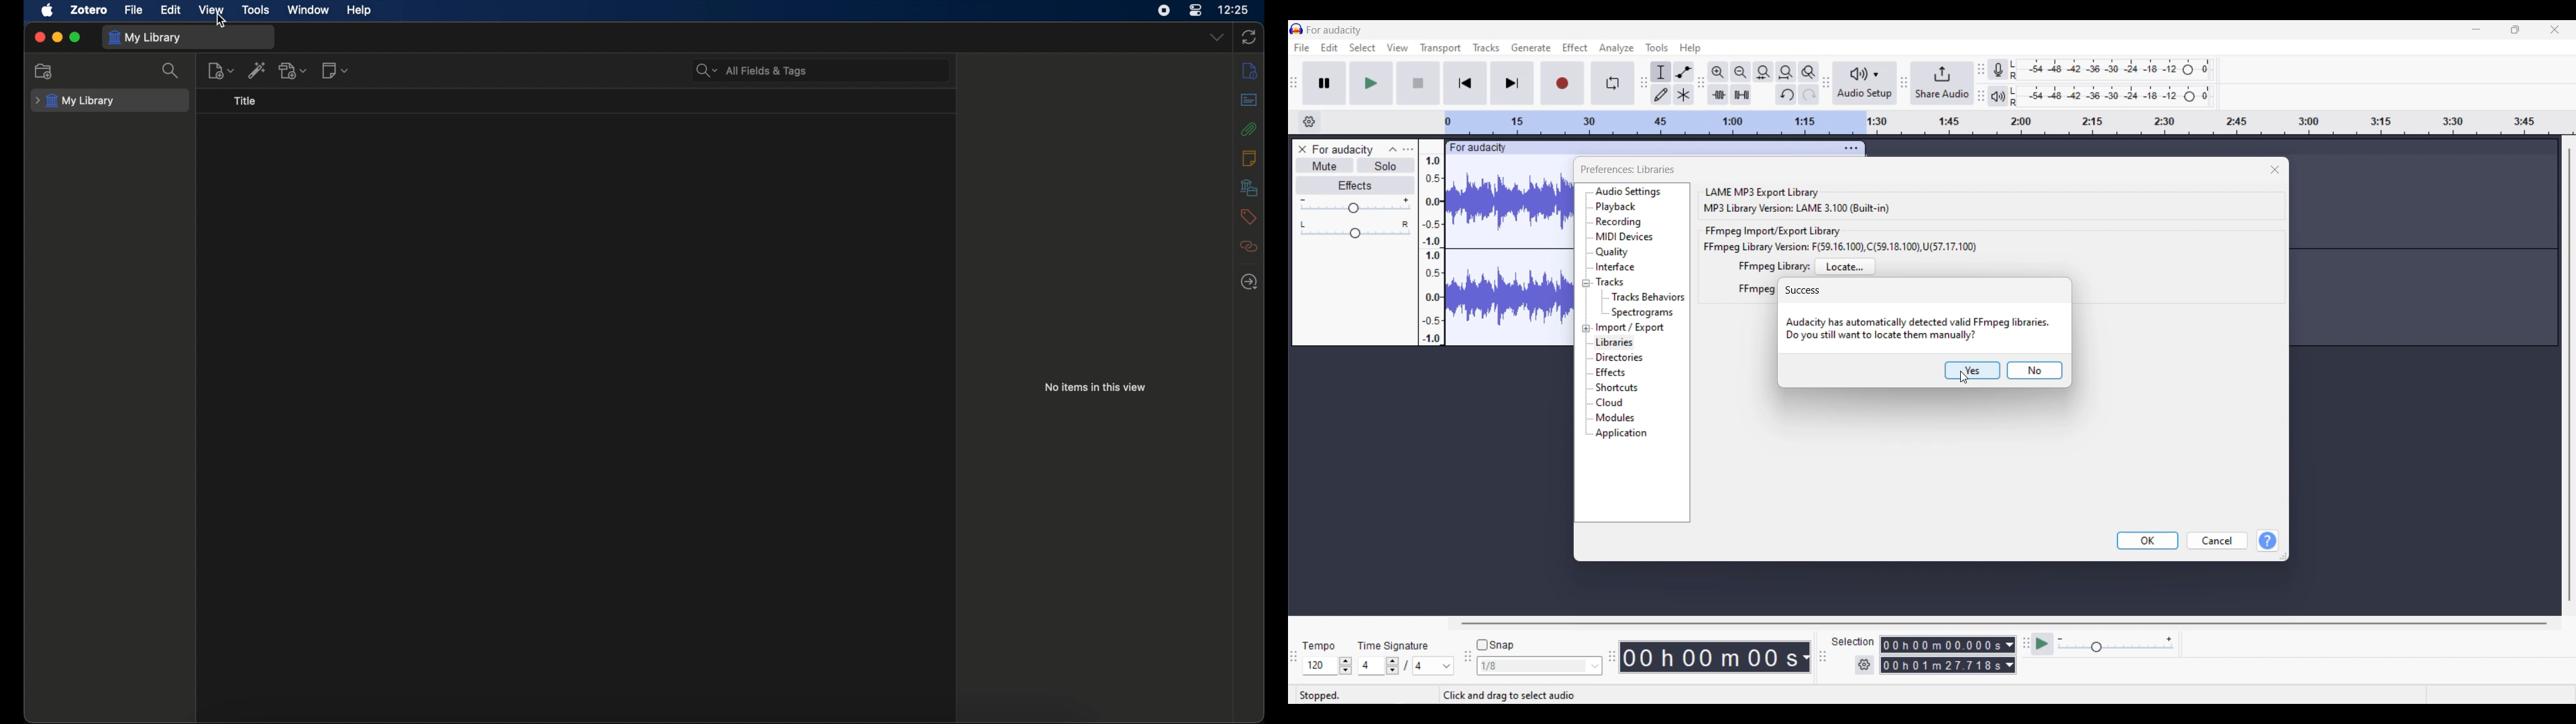 The image size is (2576, 728). What do you see at coordinates (1397, 47) in the screenshot?
I see `View menu` at bounding box center [1397, 47].